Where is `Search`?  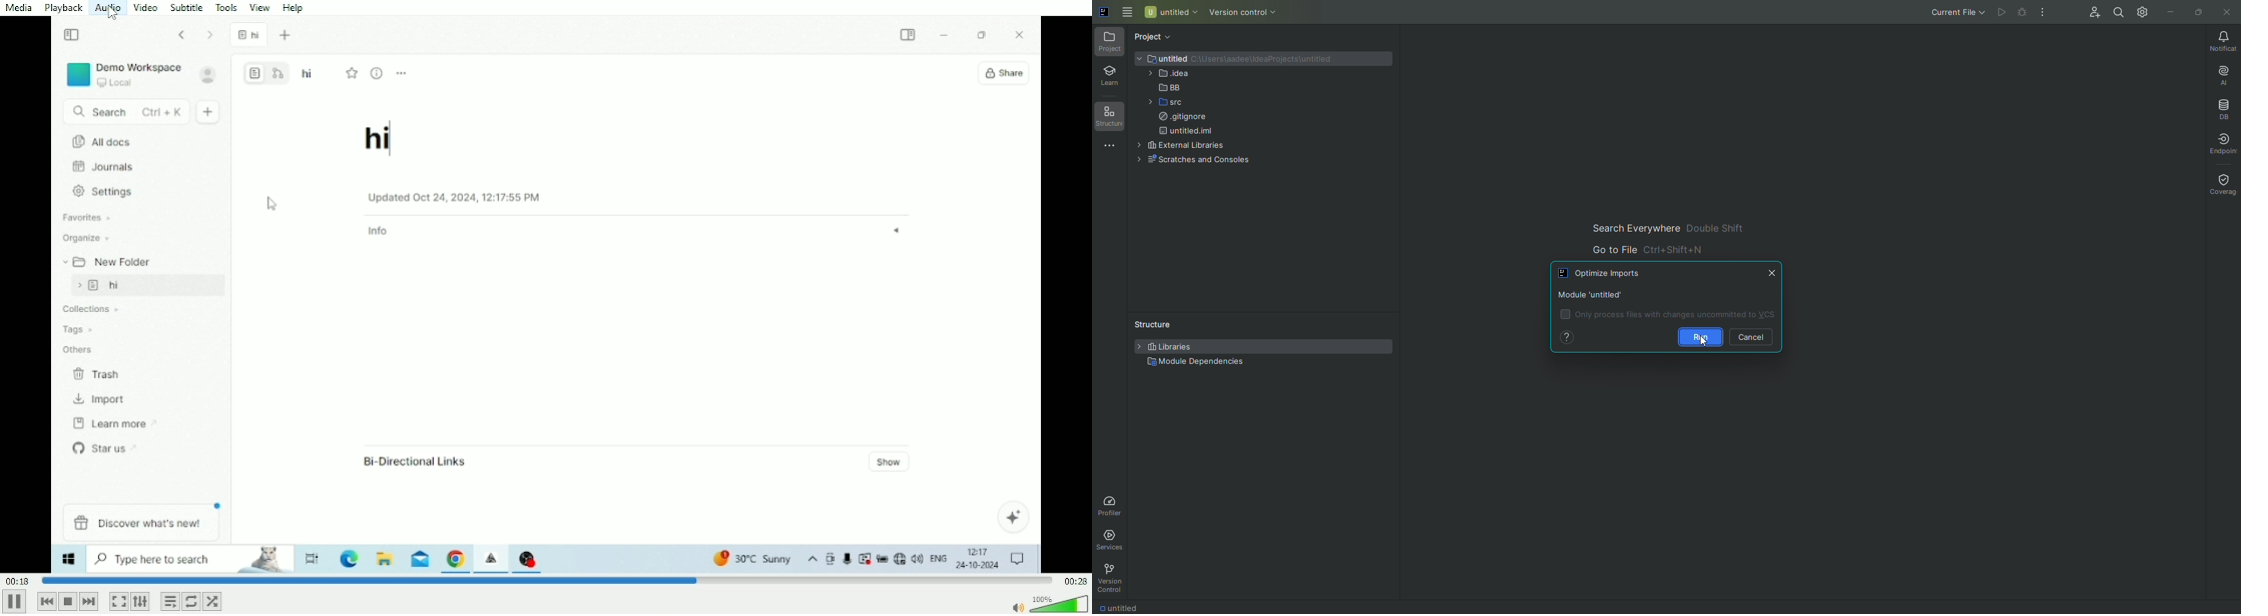 Search is located at coordinates (2115, 13).